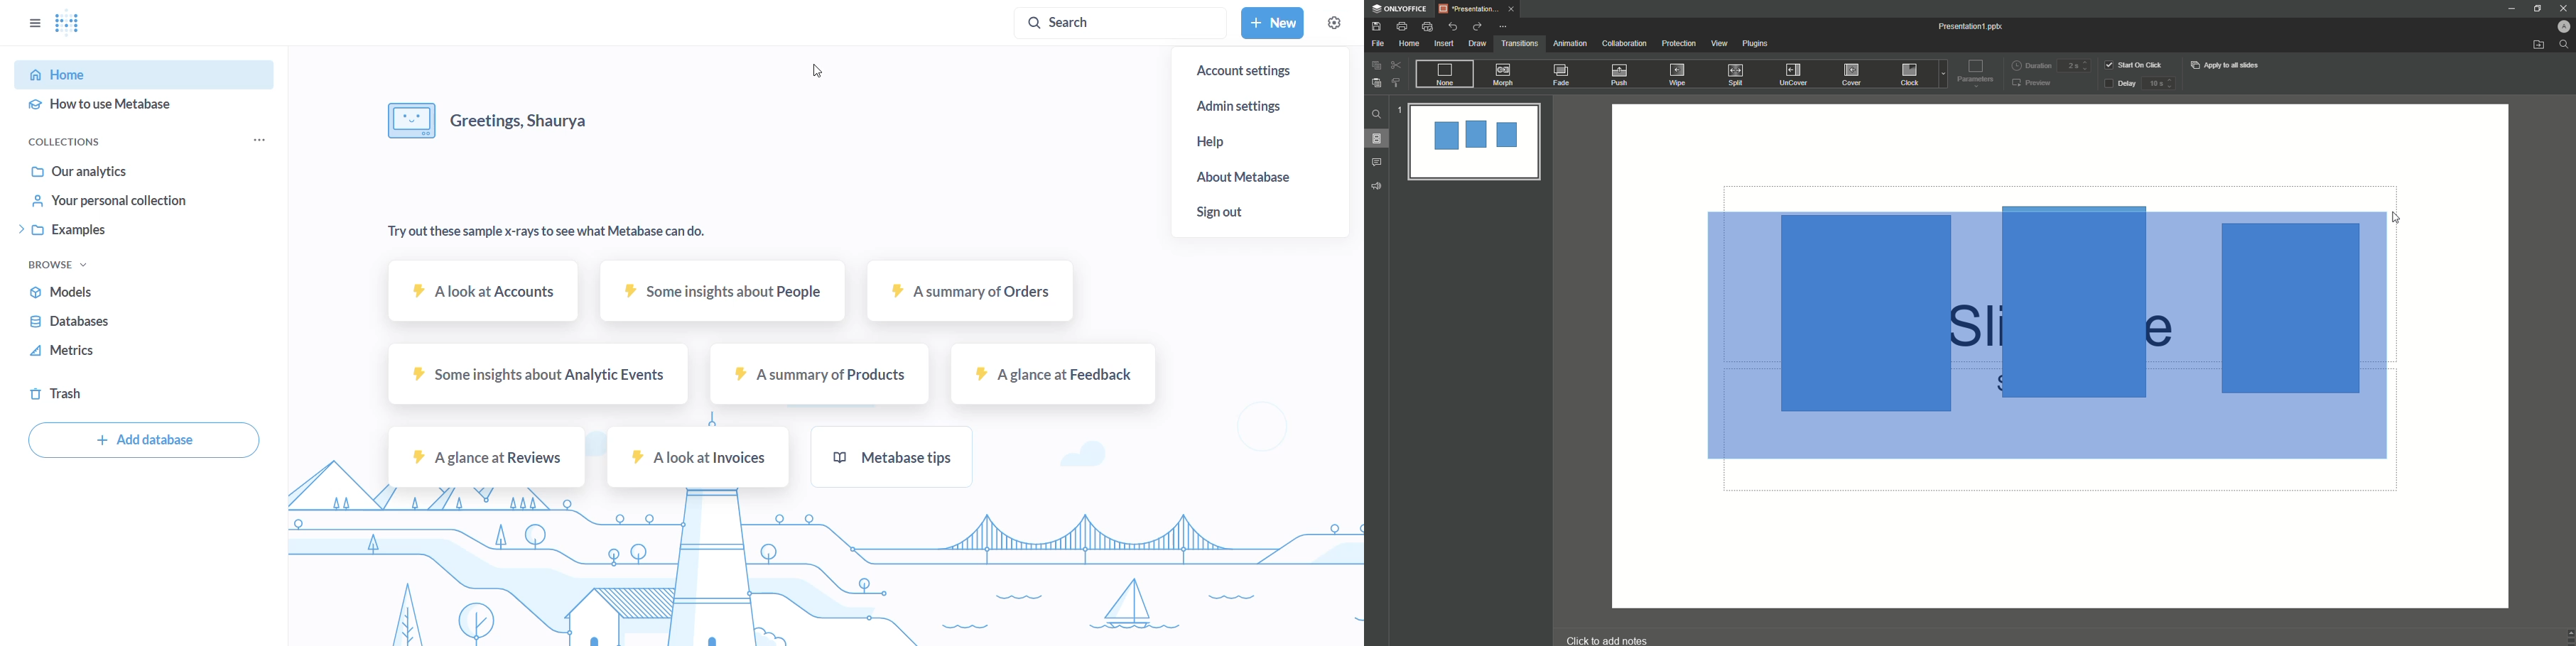 The height and width of the screenshot is (672, 2576). Describe the element at coordinates (1622, 75) in the screenshot. I see `Push` at that location.